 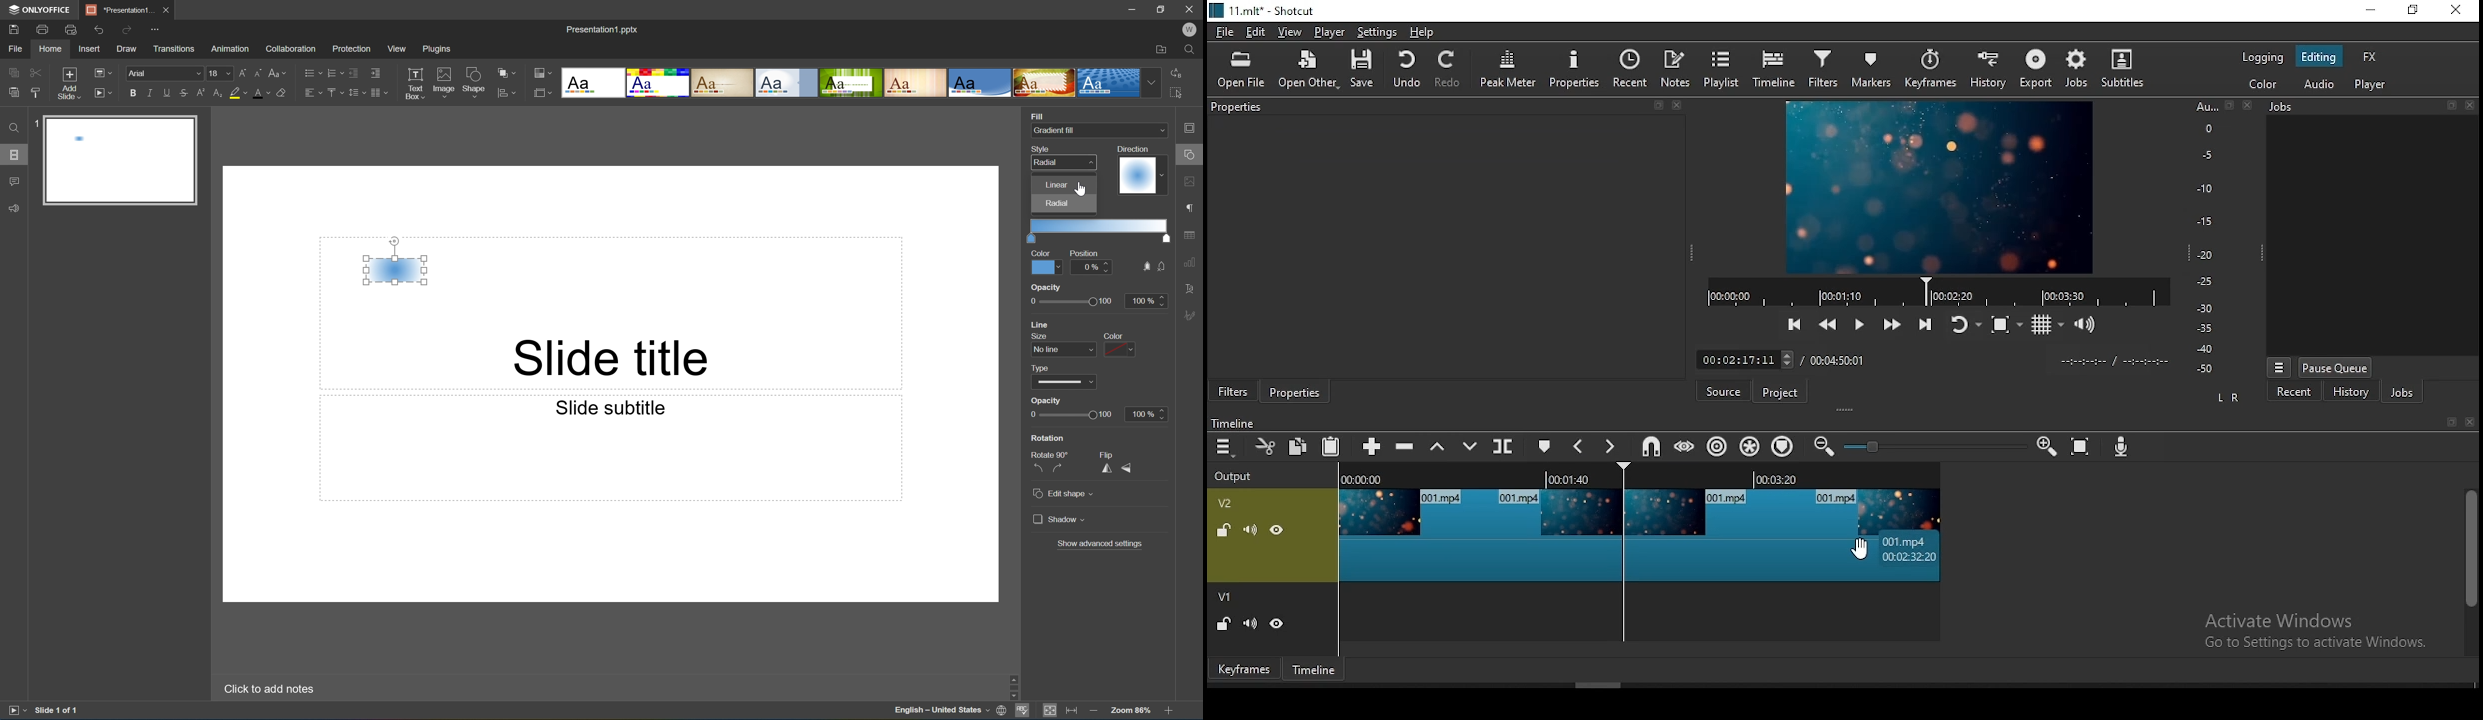 What do you see at coordinates (1227, 598) in the screenshot?
I see `V1` at bounding box center [1227, 598].